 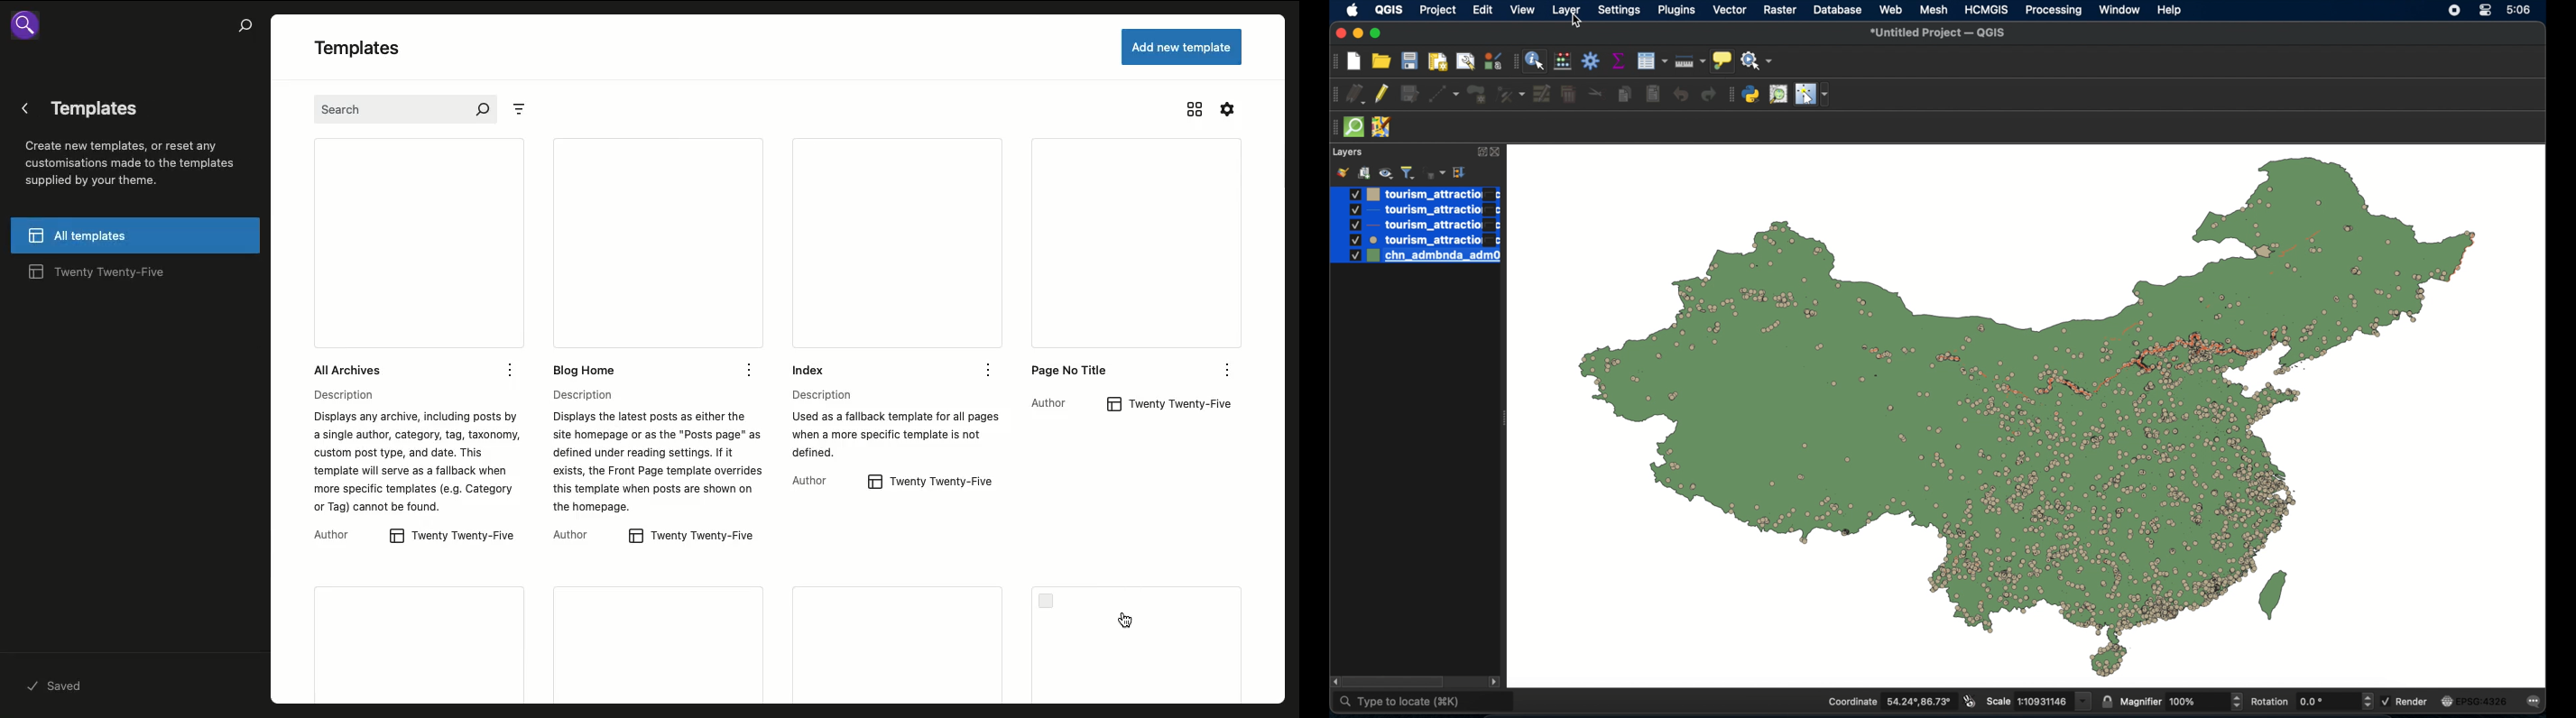 I want to click on Sorting and filtering, so click(x=528, y=110).